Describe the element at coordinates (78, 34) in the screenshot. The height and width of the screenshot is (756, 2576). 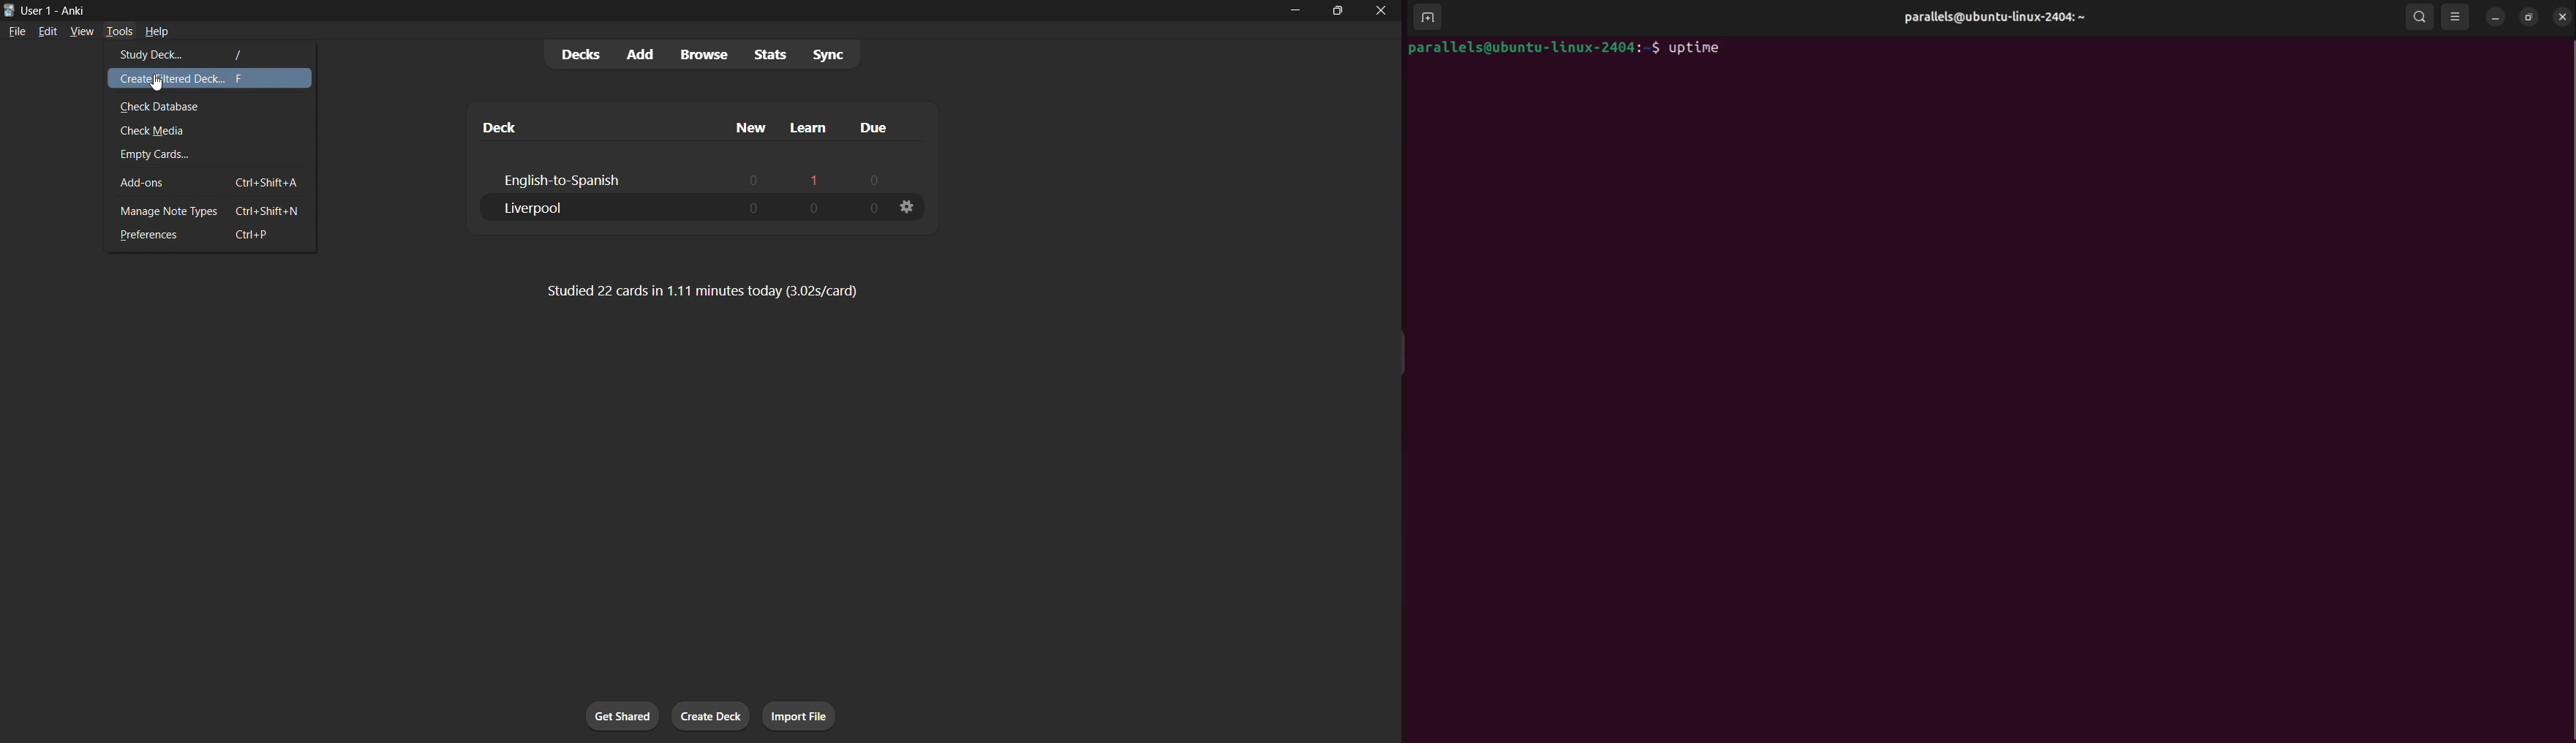
I see `view` at that location.